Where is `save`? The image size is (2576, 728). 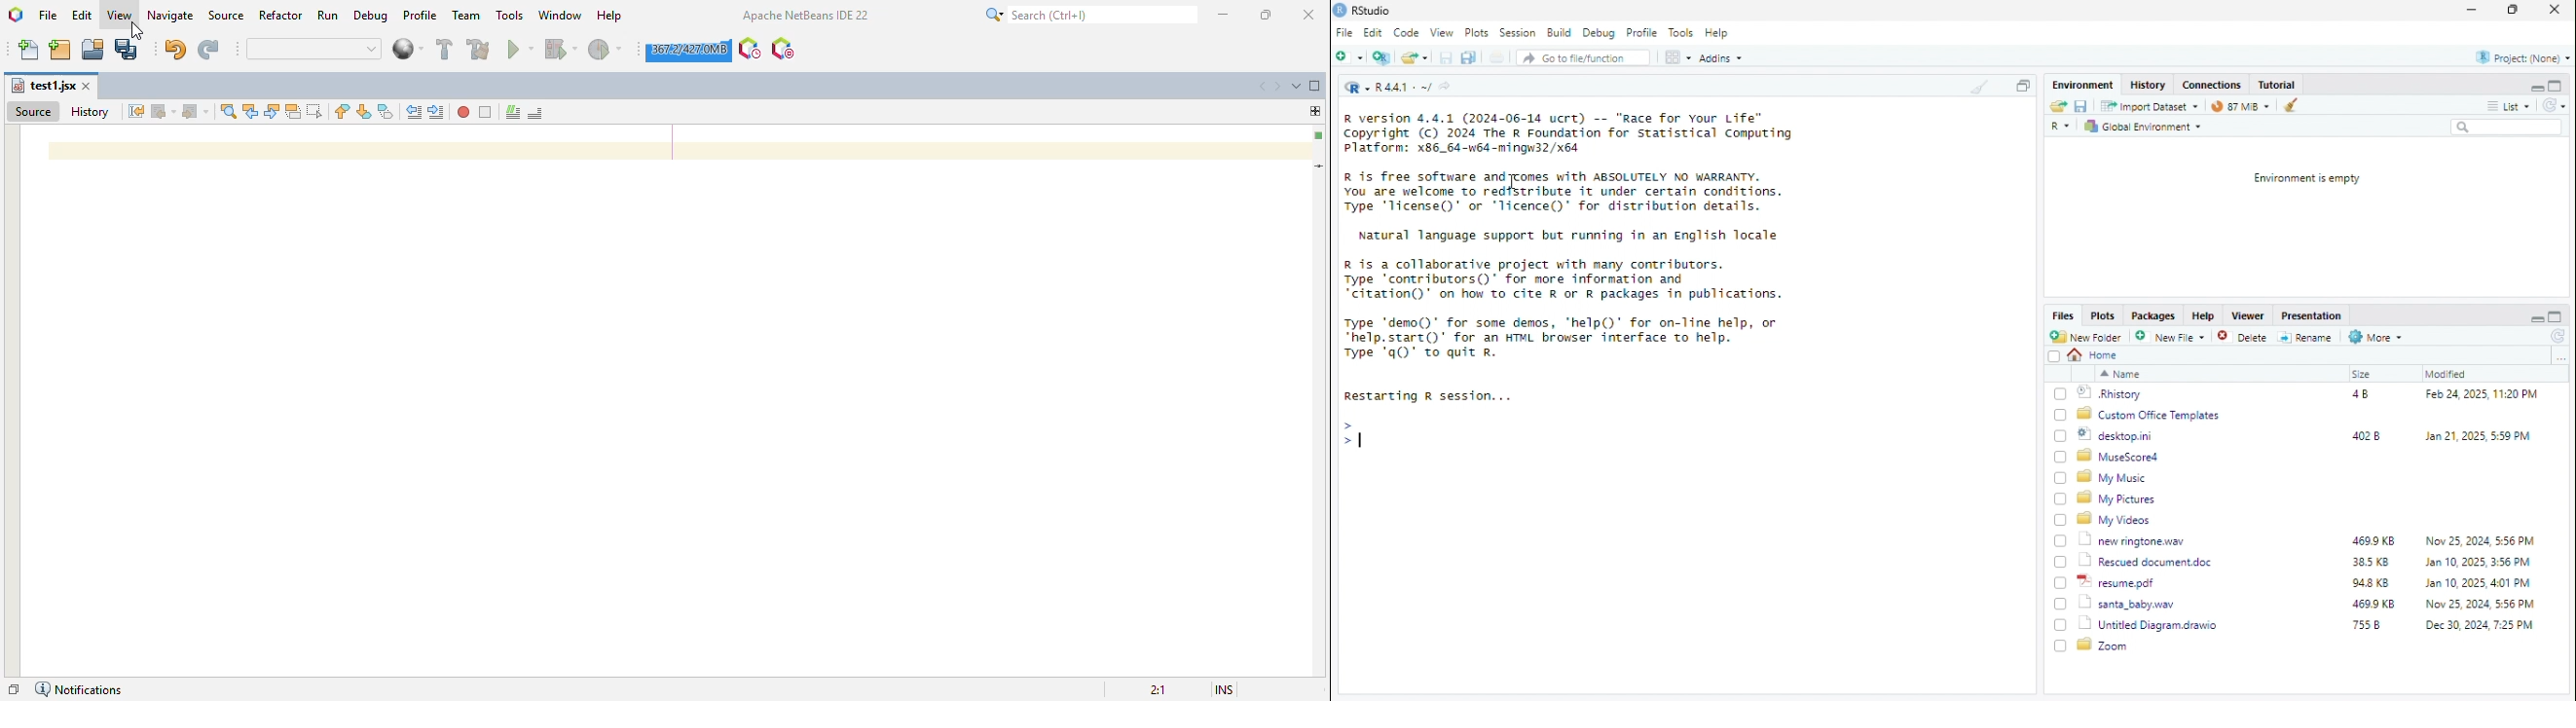 save is located at coordinates (2082, 106).